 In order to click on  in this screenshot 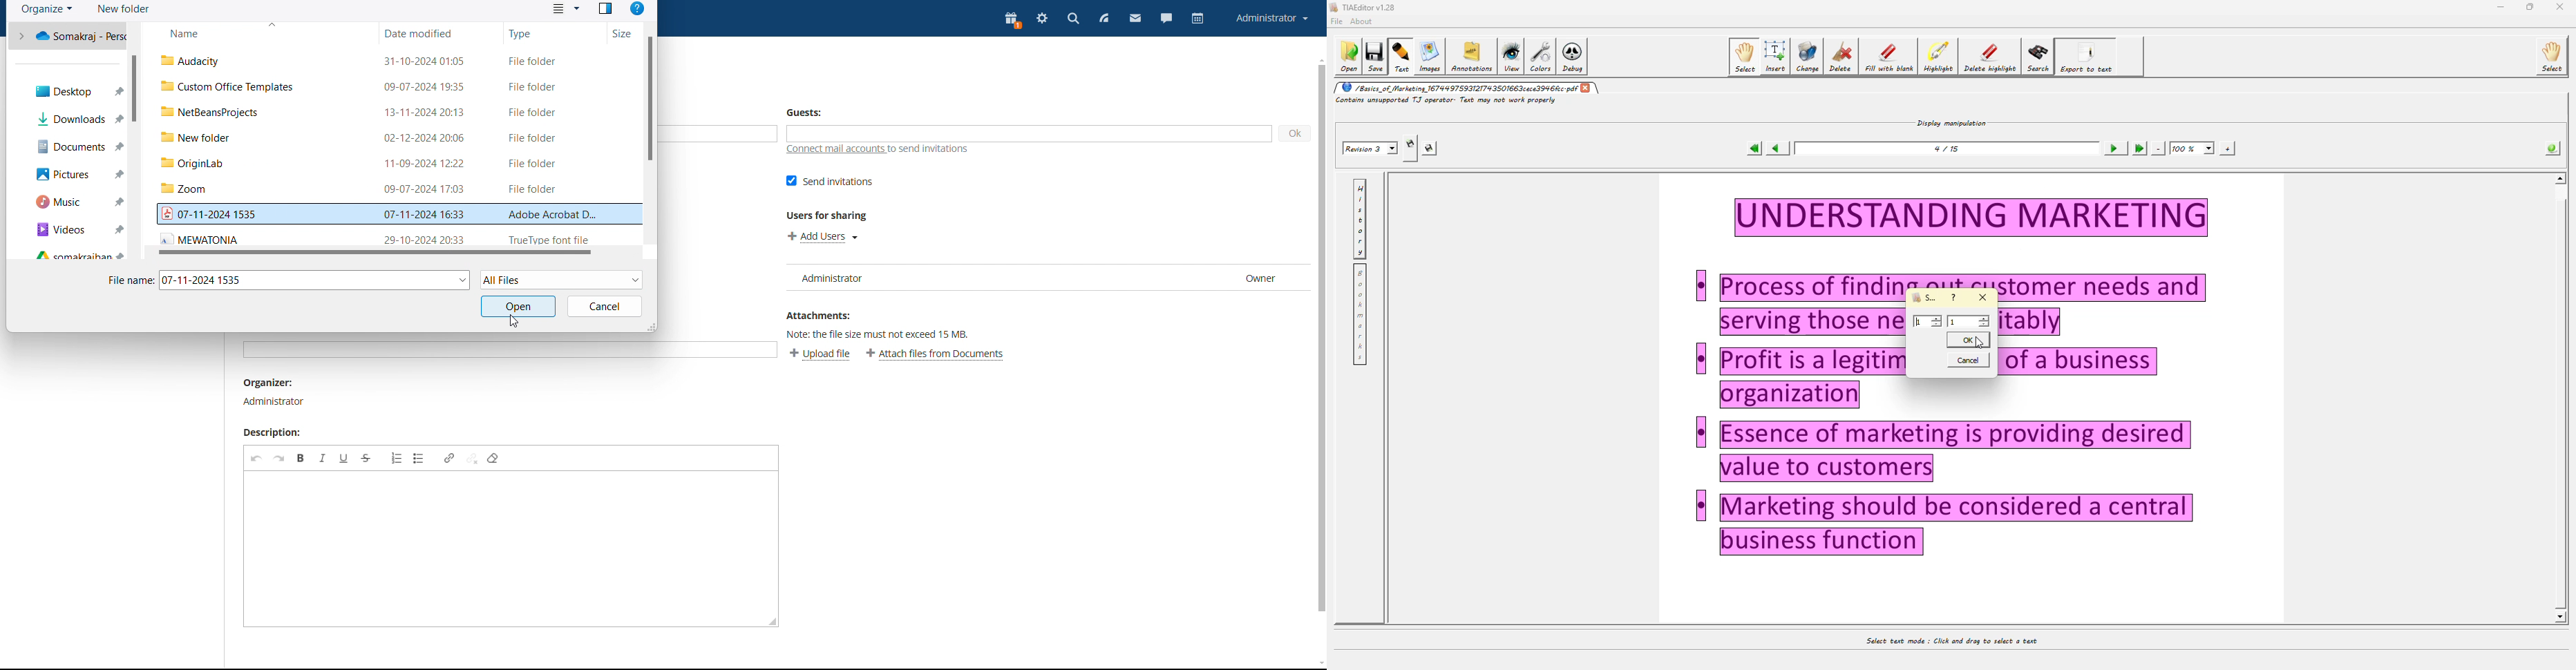, I will do `click(397, 216)`.